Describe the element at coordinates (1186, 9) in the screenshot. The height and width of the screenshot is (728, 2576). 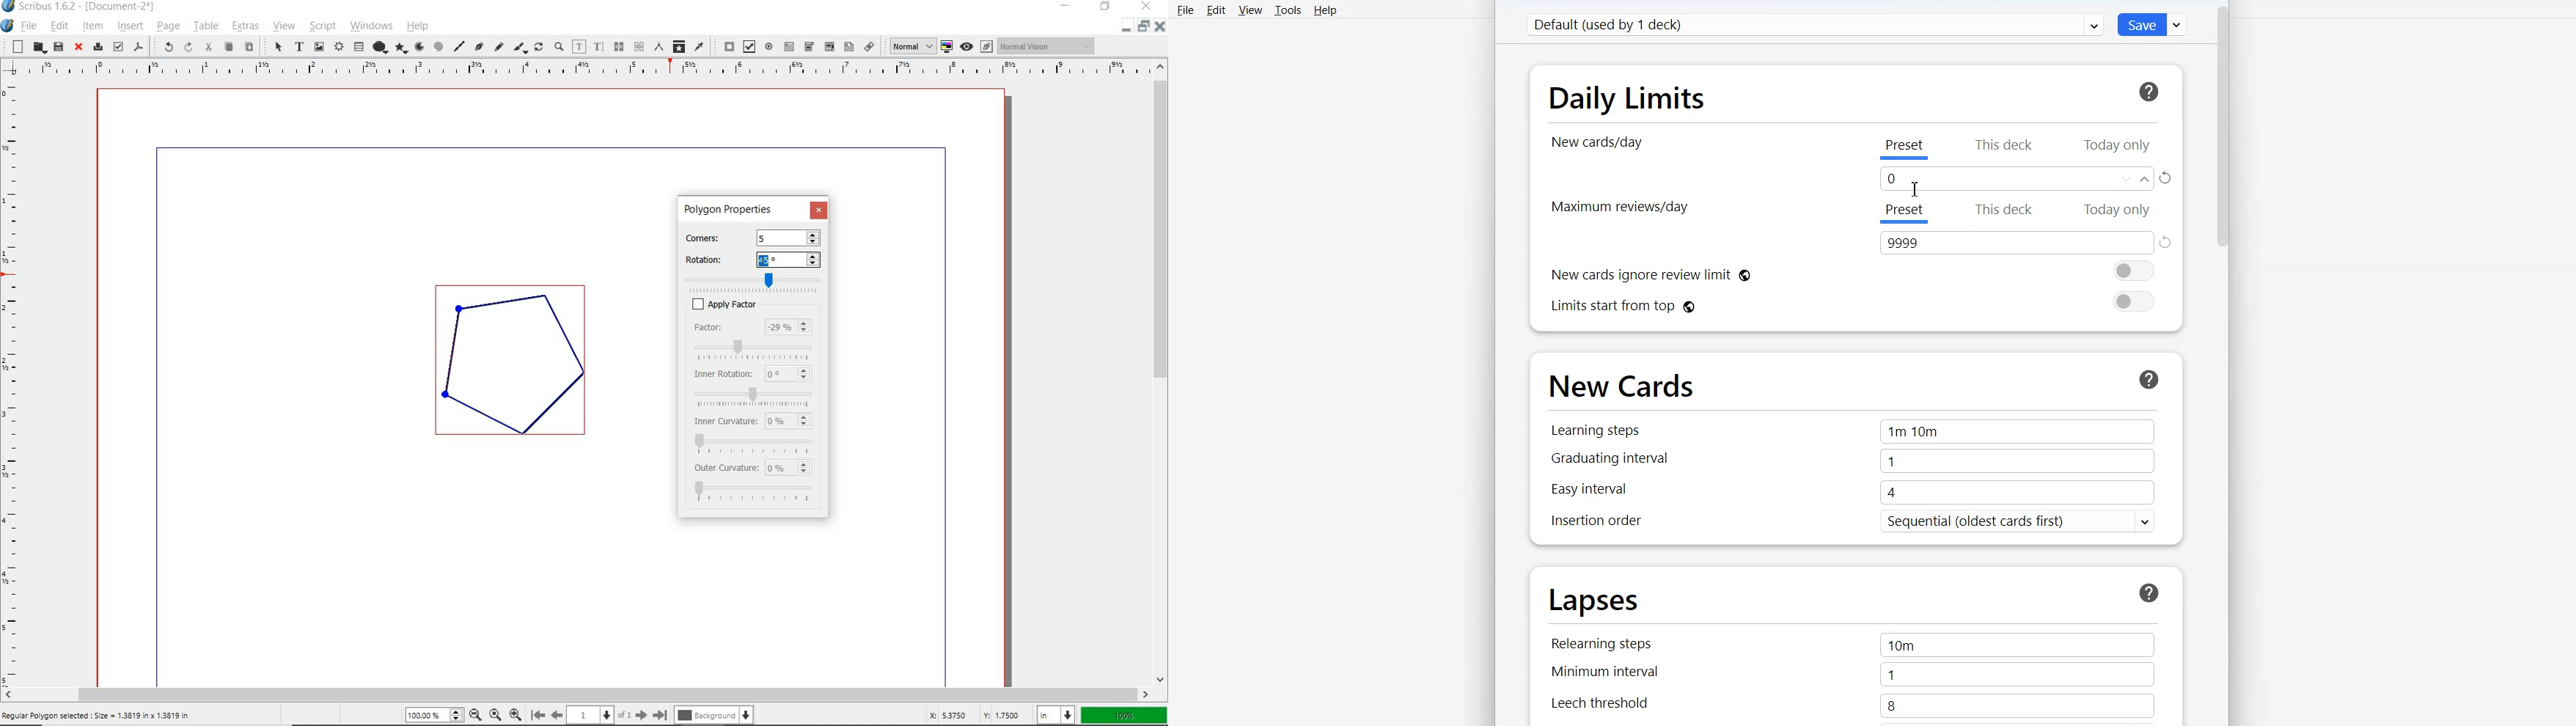
I see `File` at that location.